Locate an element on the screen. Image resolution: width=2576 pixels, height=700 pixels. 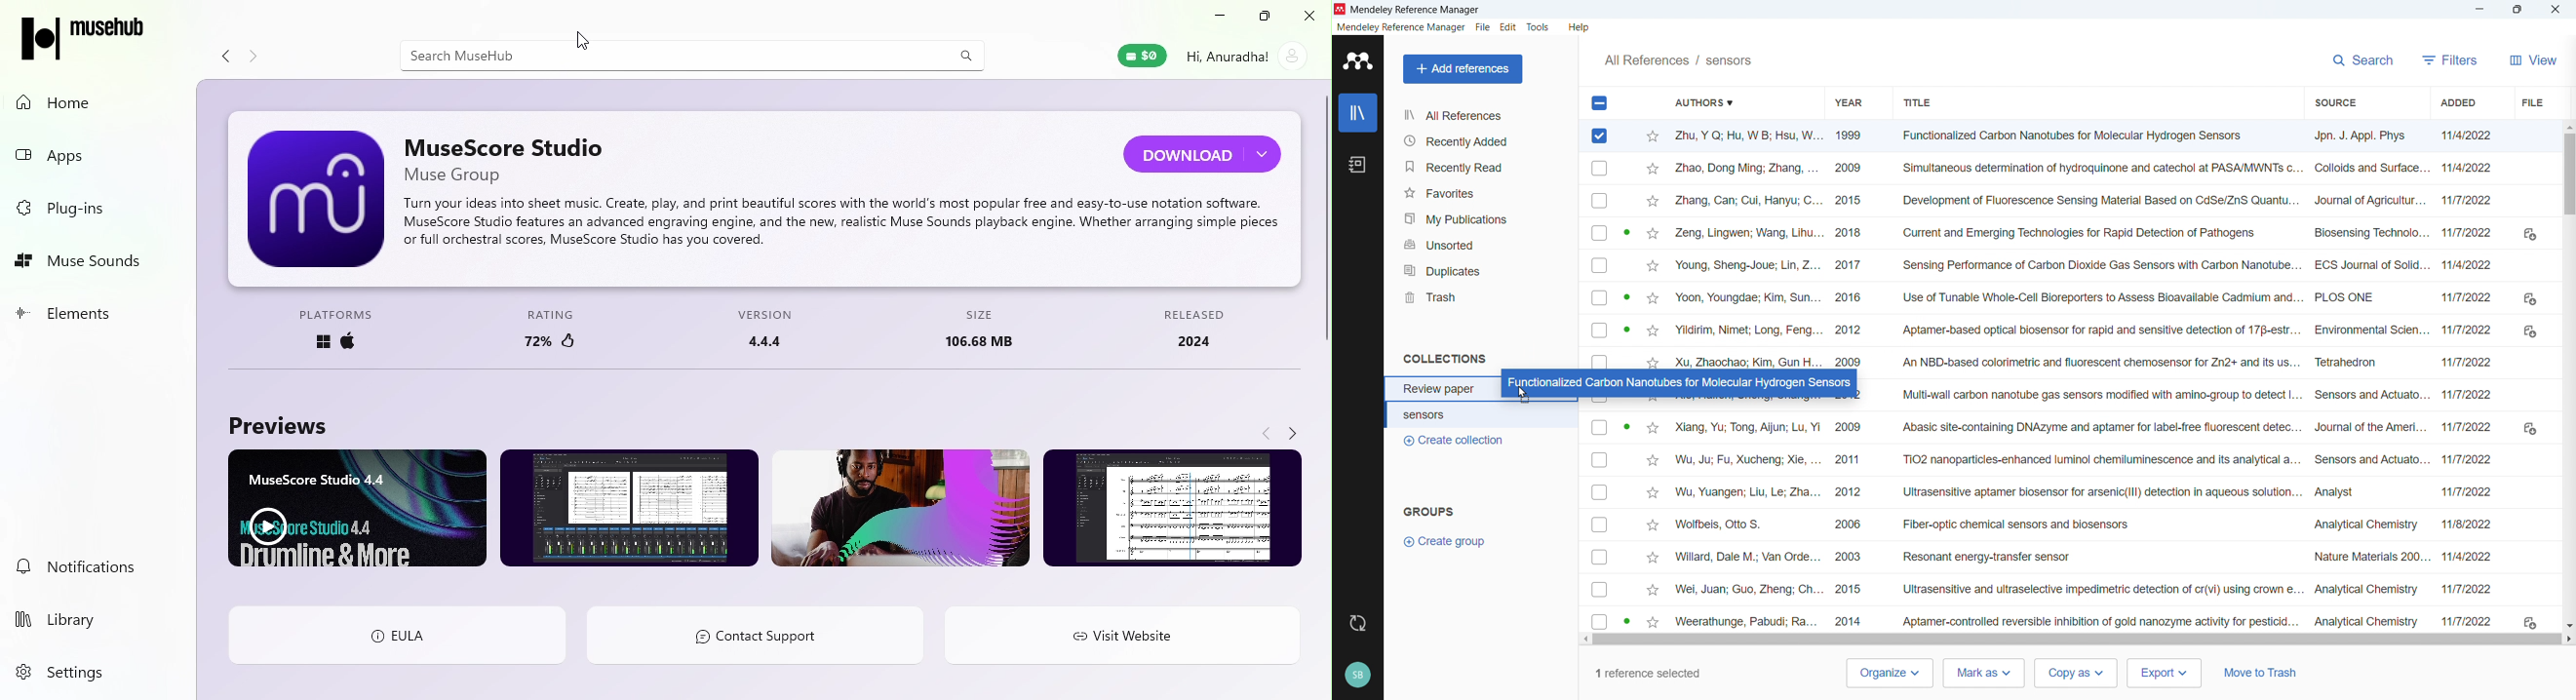
Previews is located at coordinates (279, 421).